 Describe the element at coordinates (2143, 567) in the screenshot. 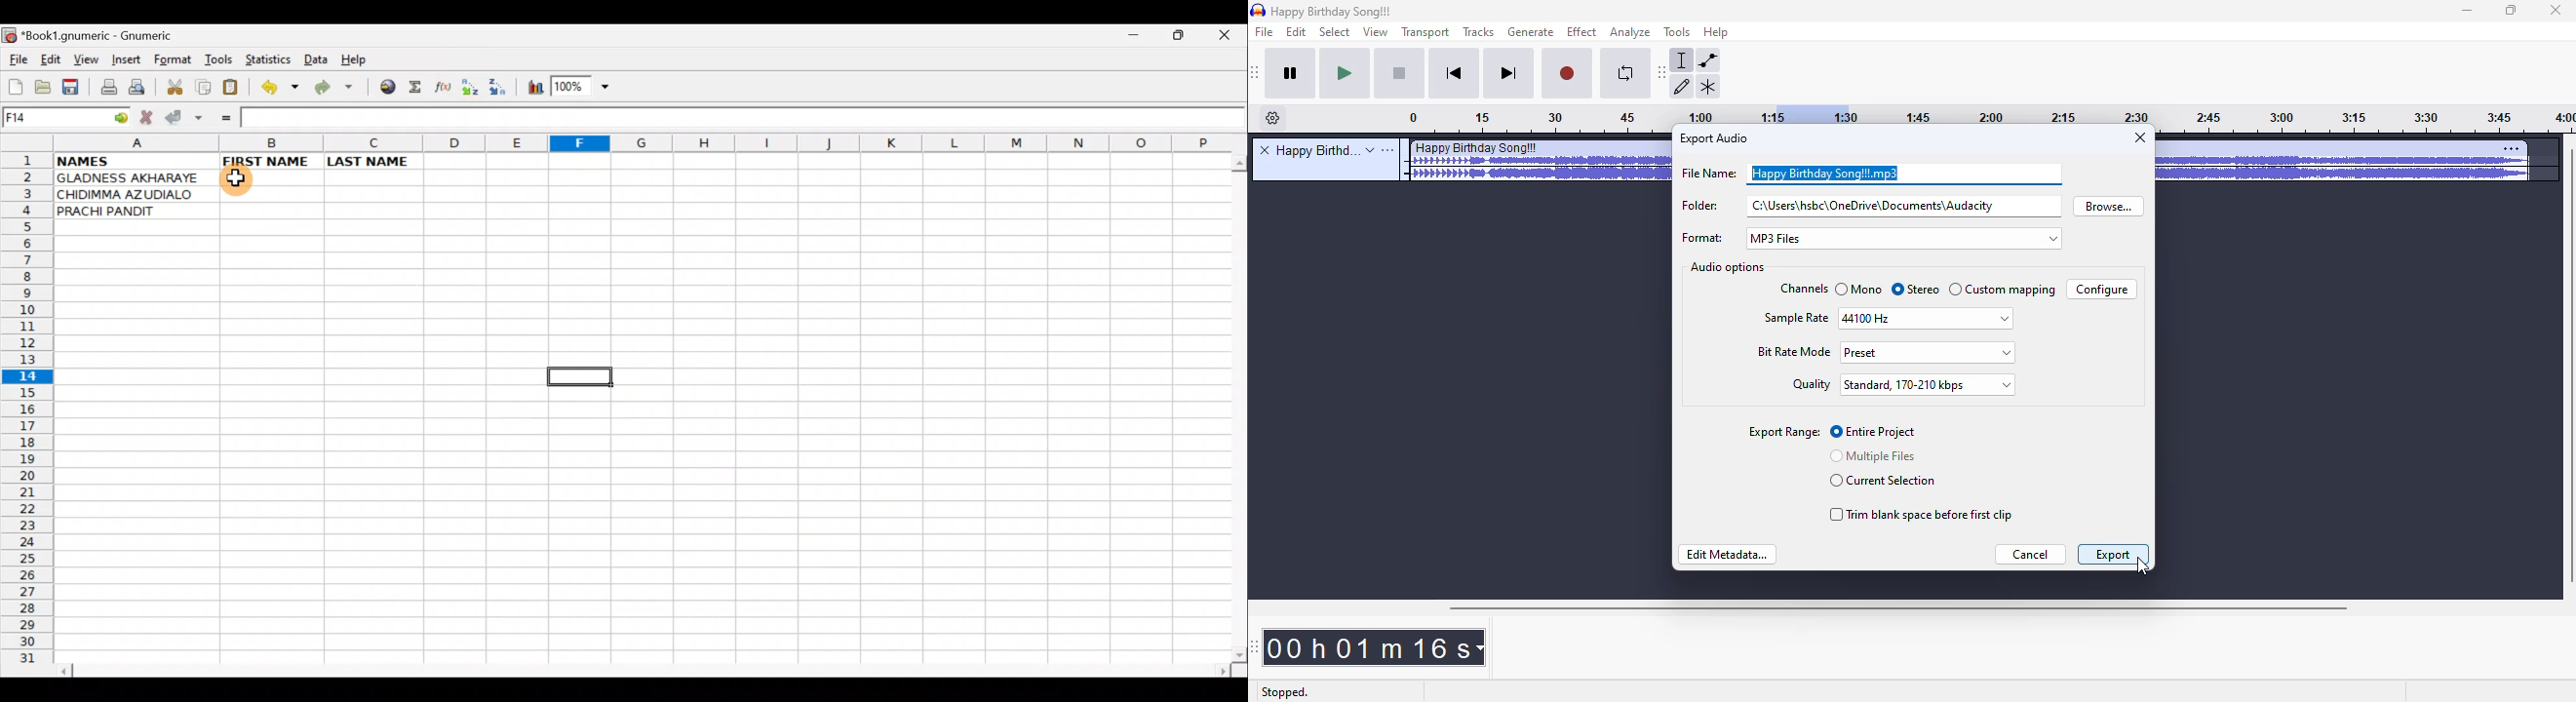

I see `cursor` at that location.